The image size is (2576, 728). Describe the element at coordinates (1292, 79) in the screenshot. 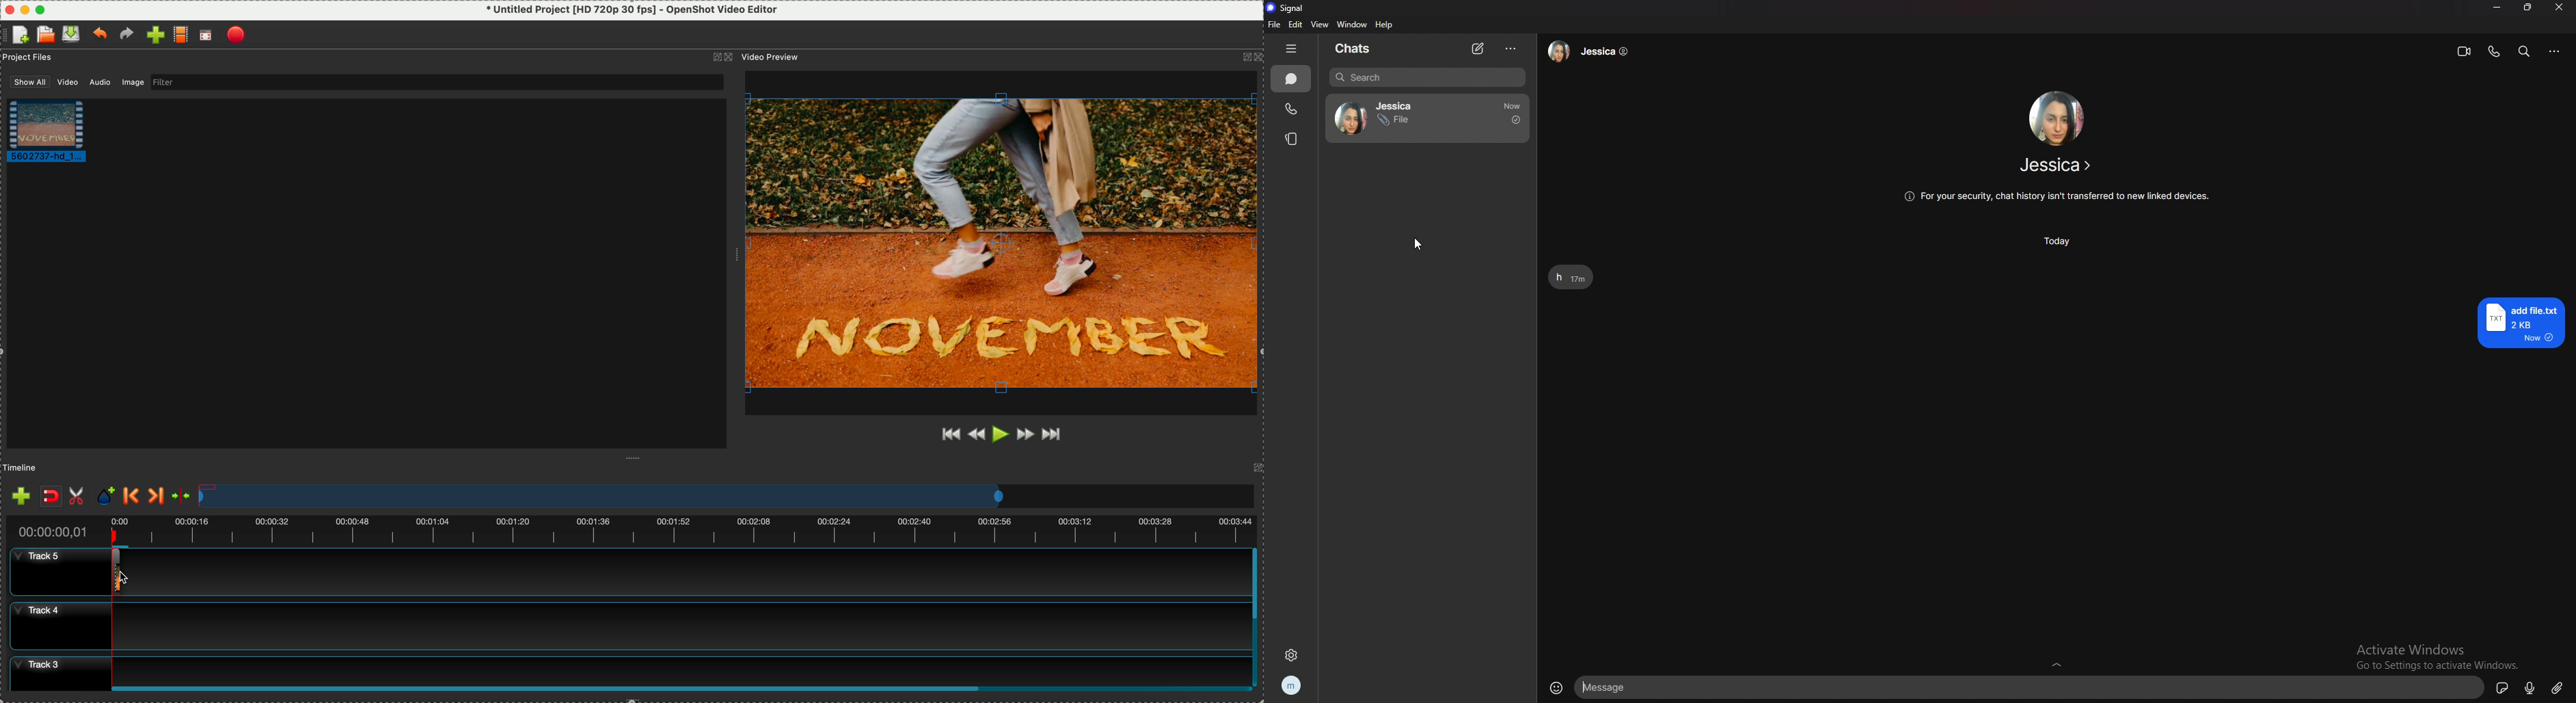

I see `chats` at that location.